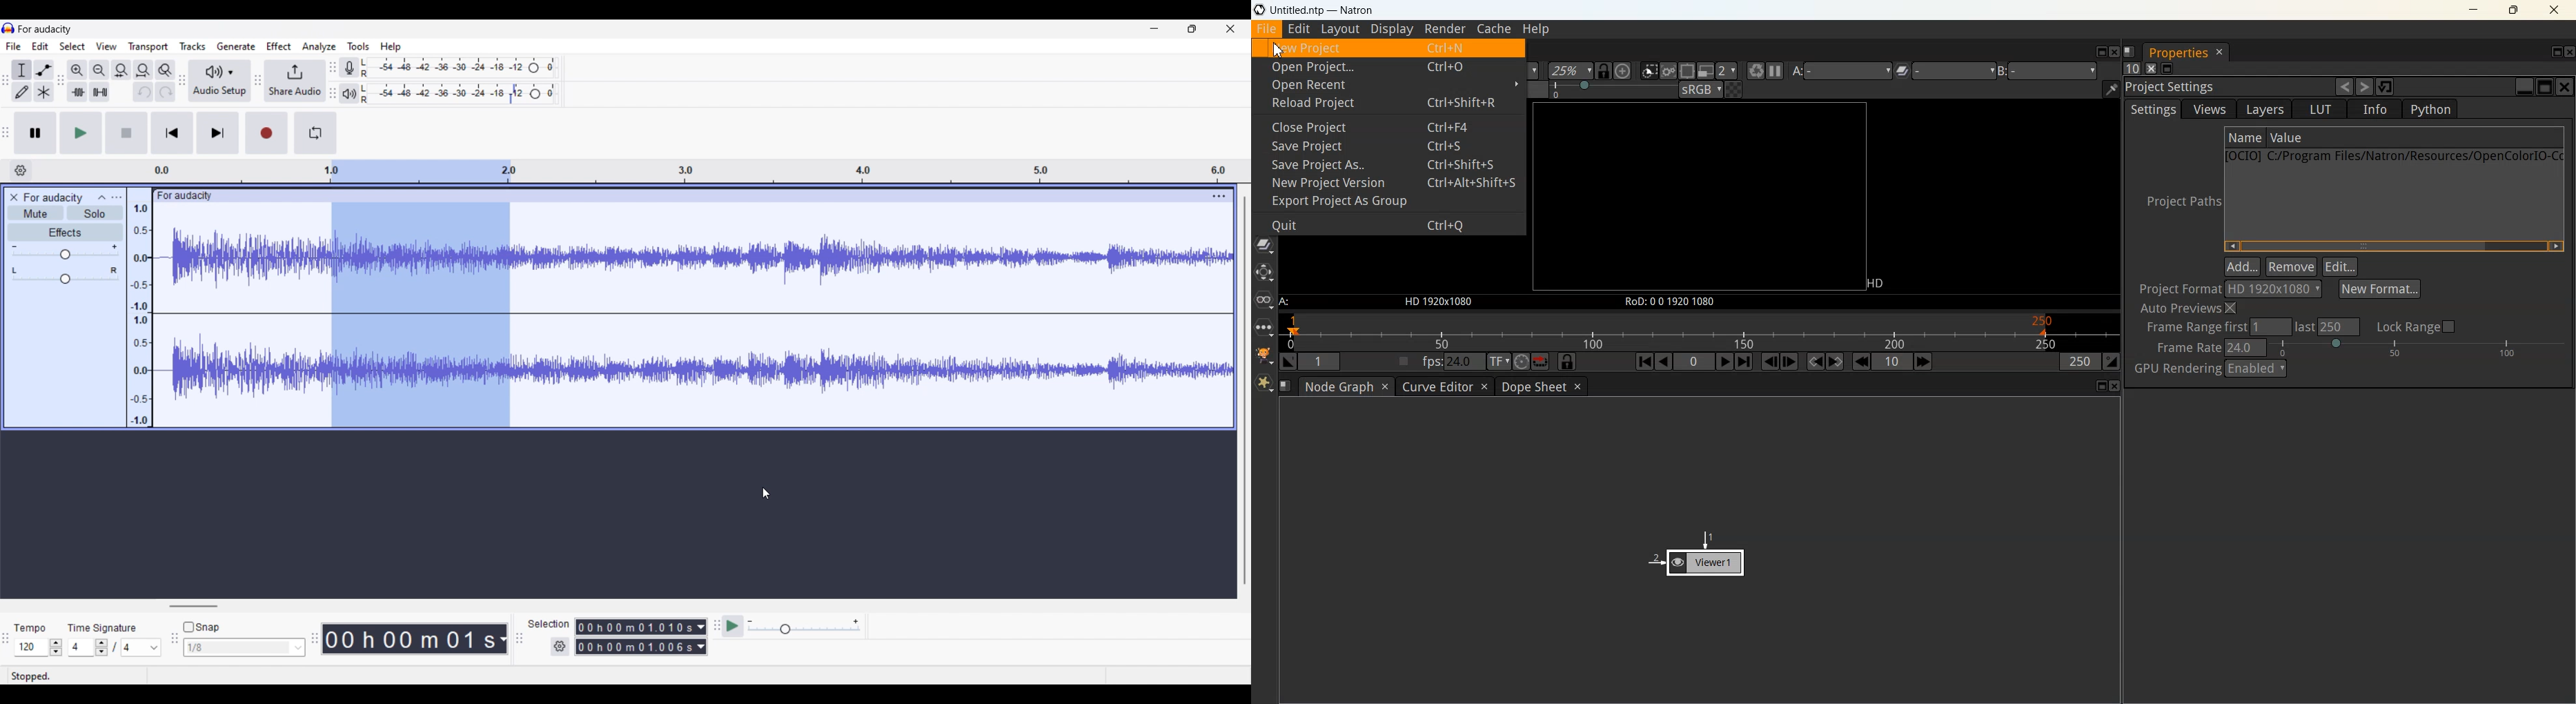 The image size is (2576, 728). I want to click on Effect menu, so click(278, 46).